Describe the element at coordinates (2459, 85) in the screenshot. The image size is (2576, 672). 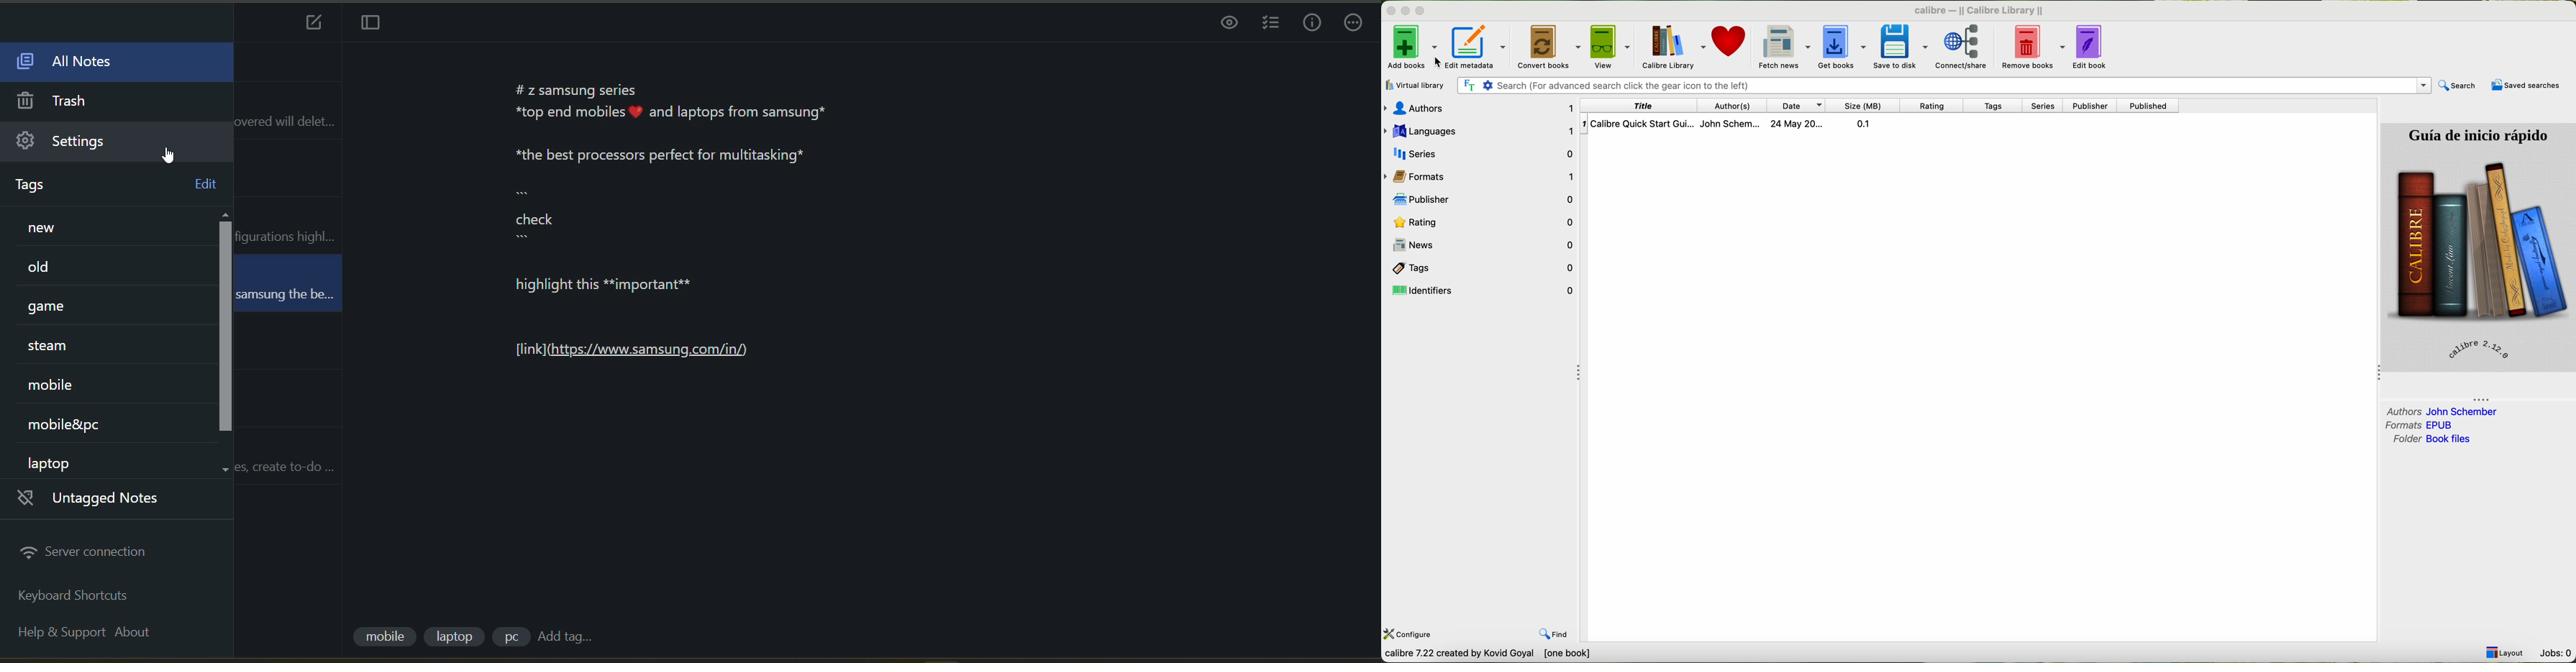
I see `search` at that location.